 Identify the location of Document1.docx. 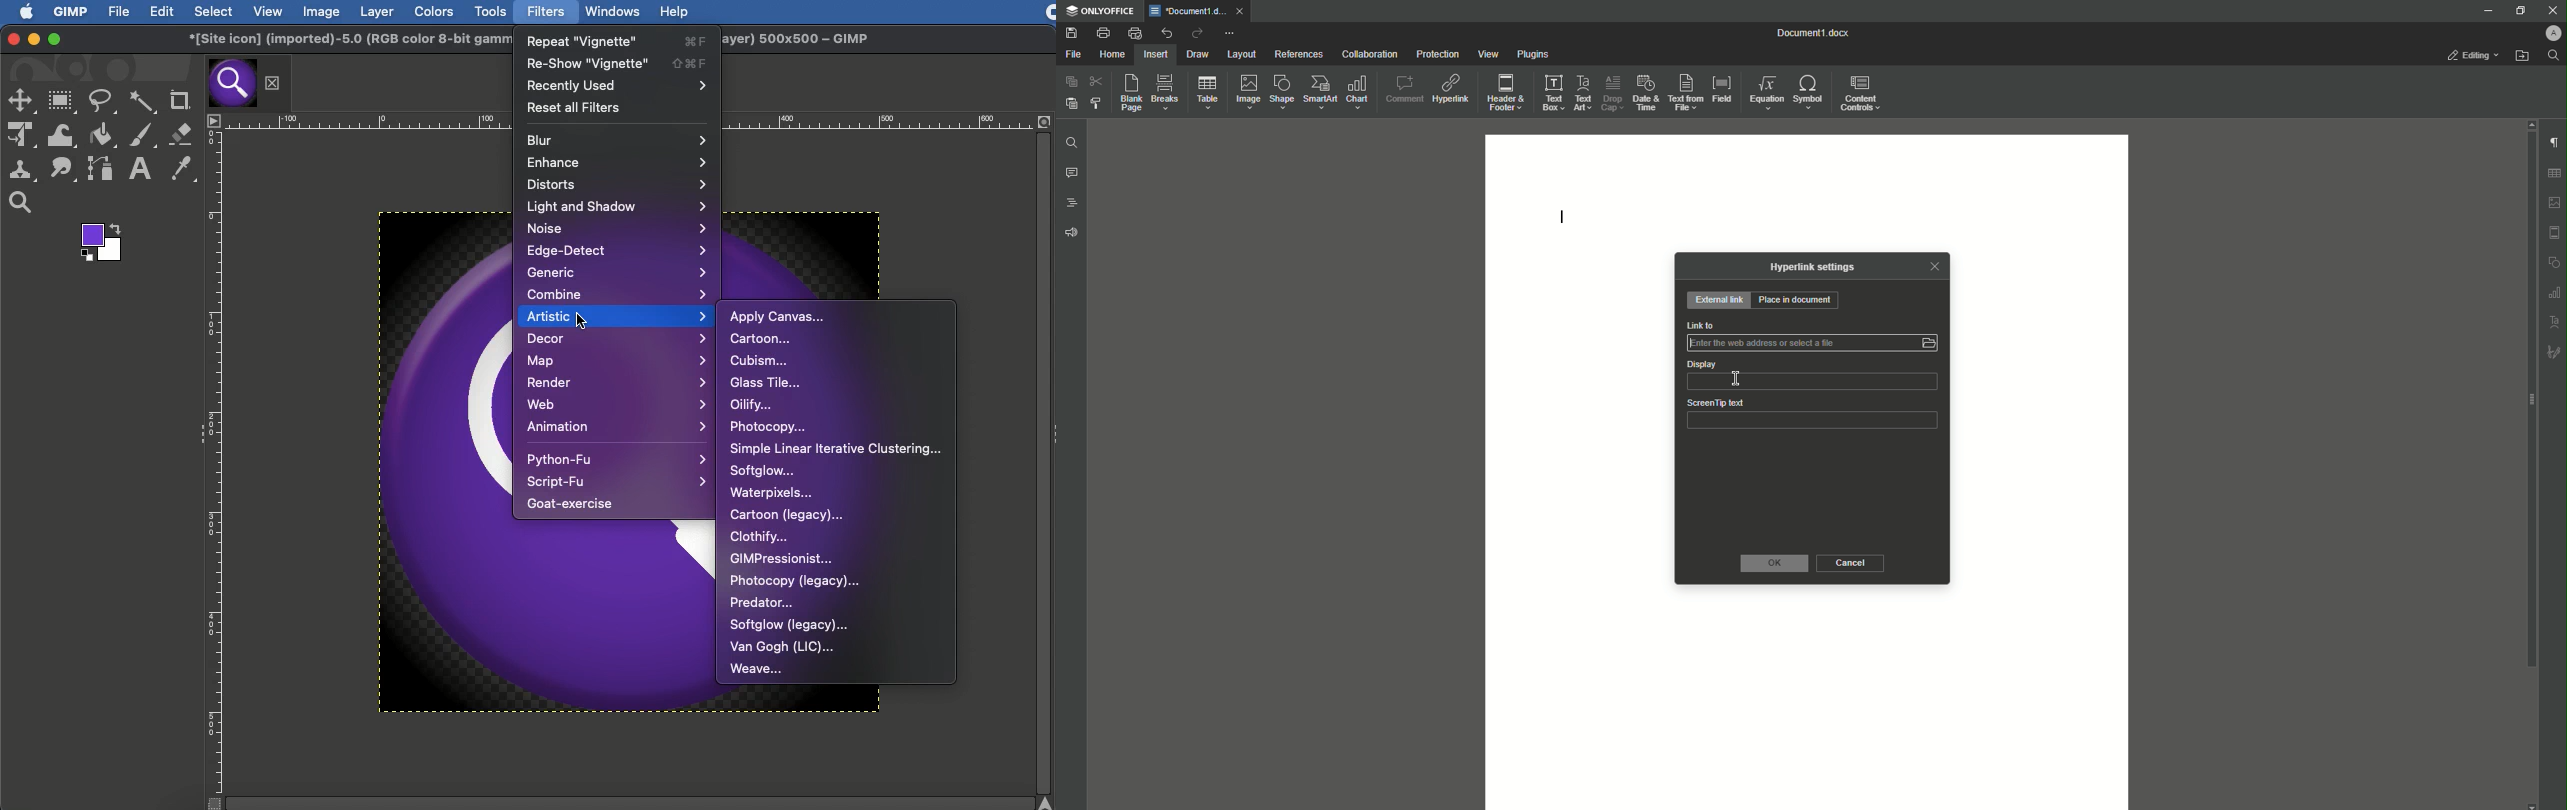
(1817, 32).